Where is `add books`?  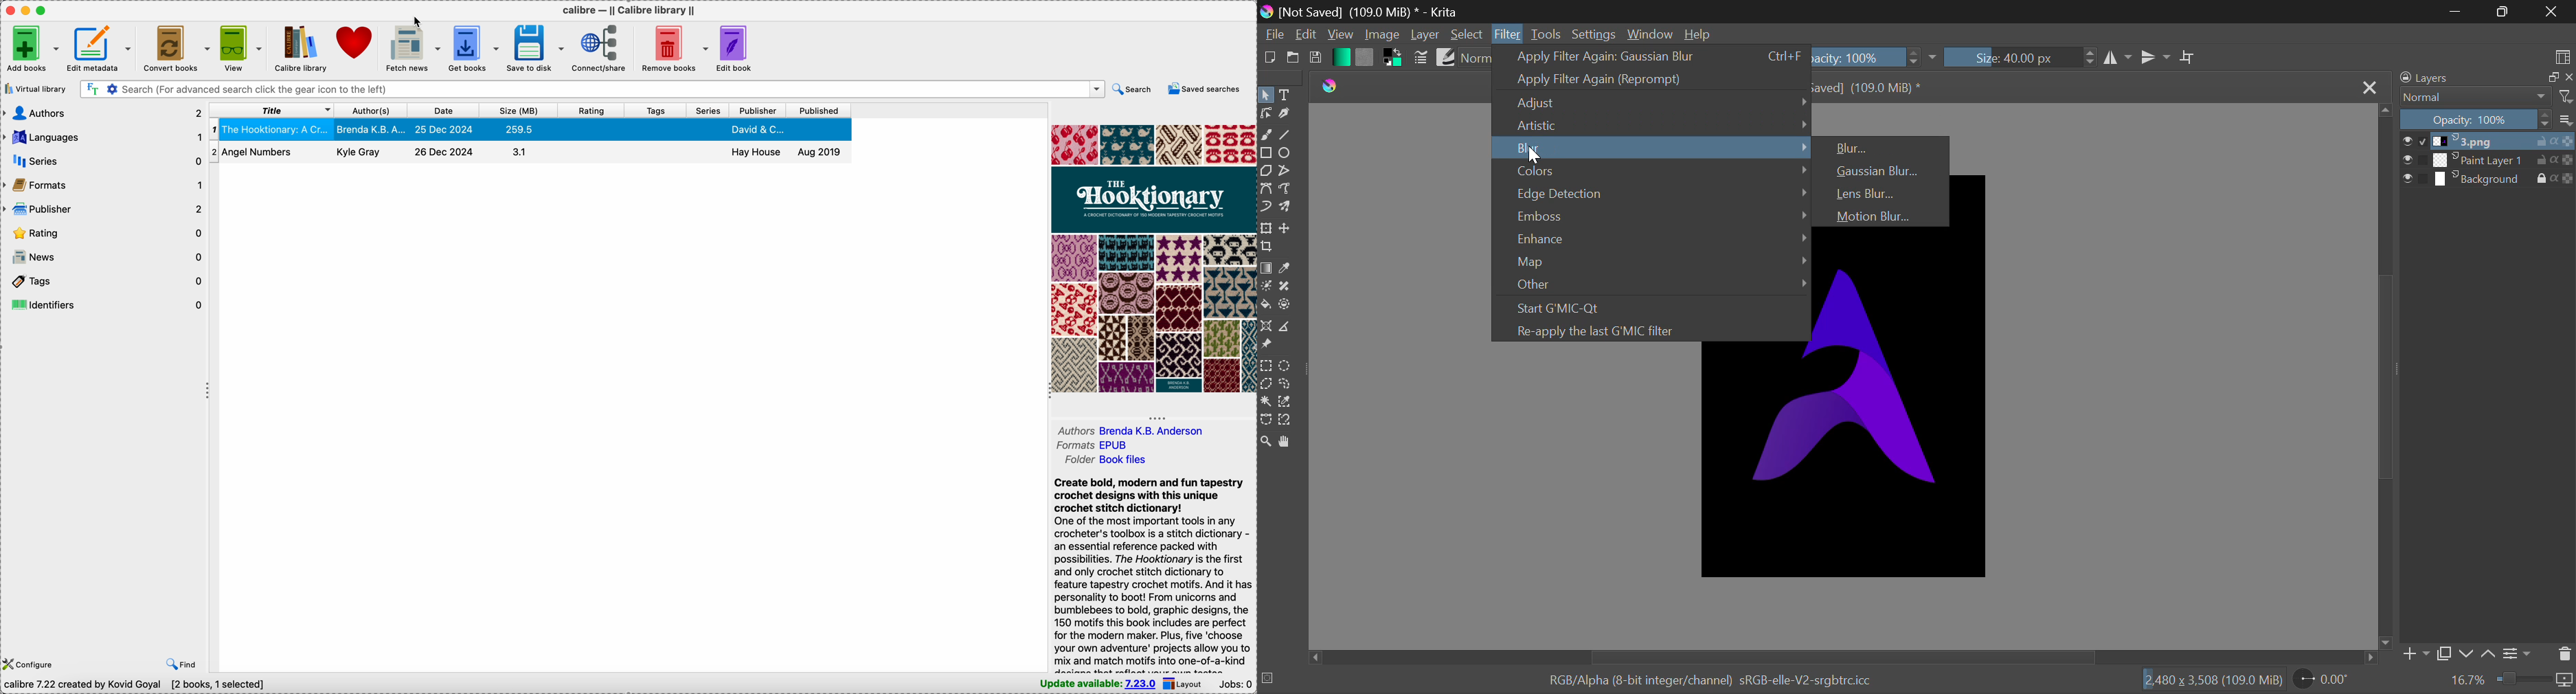 add books is located at coordinates (32, 48).